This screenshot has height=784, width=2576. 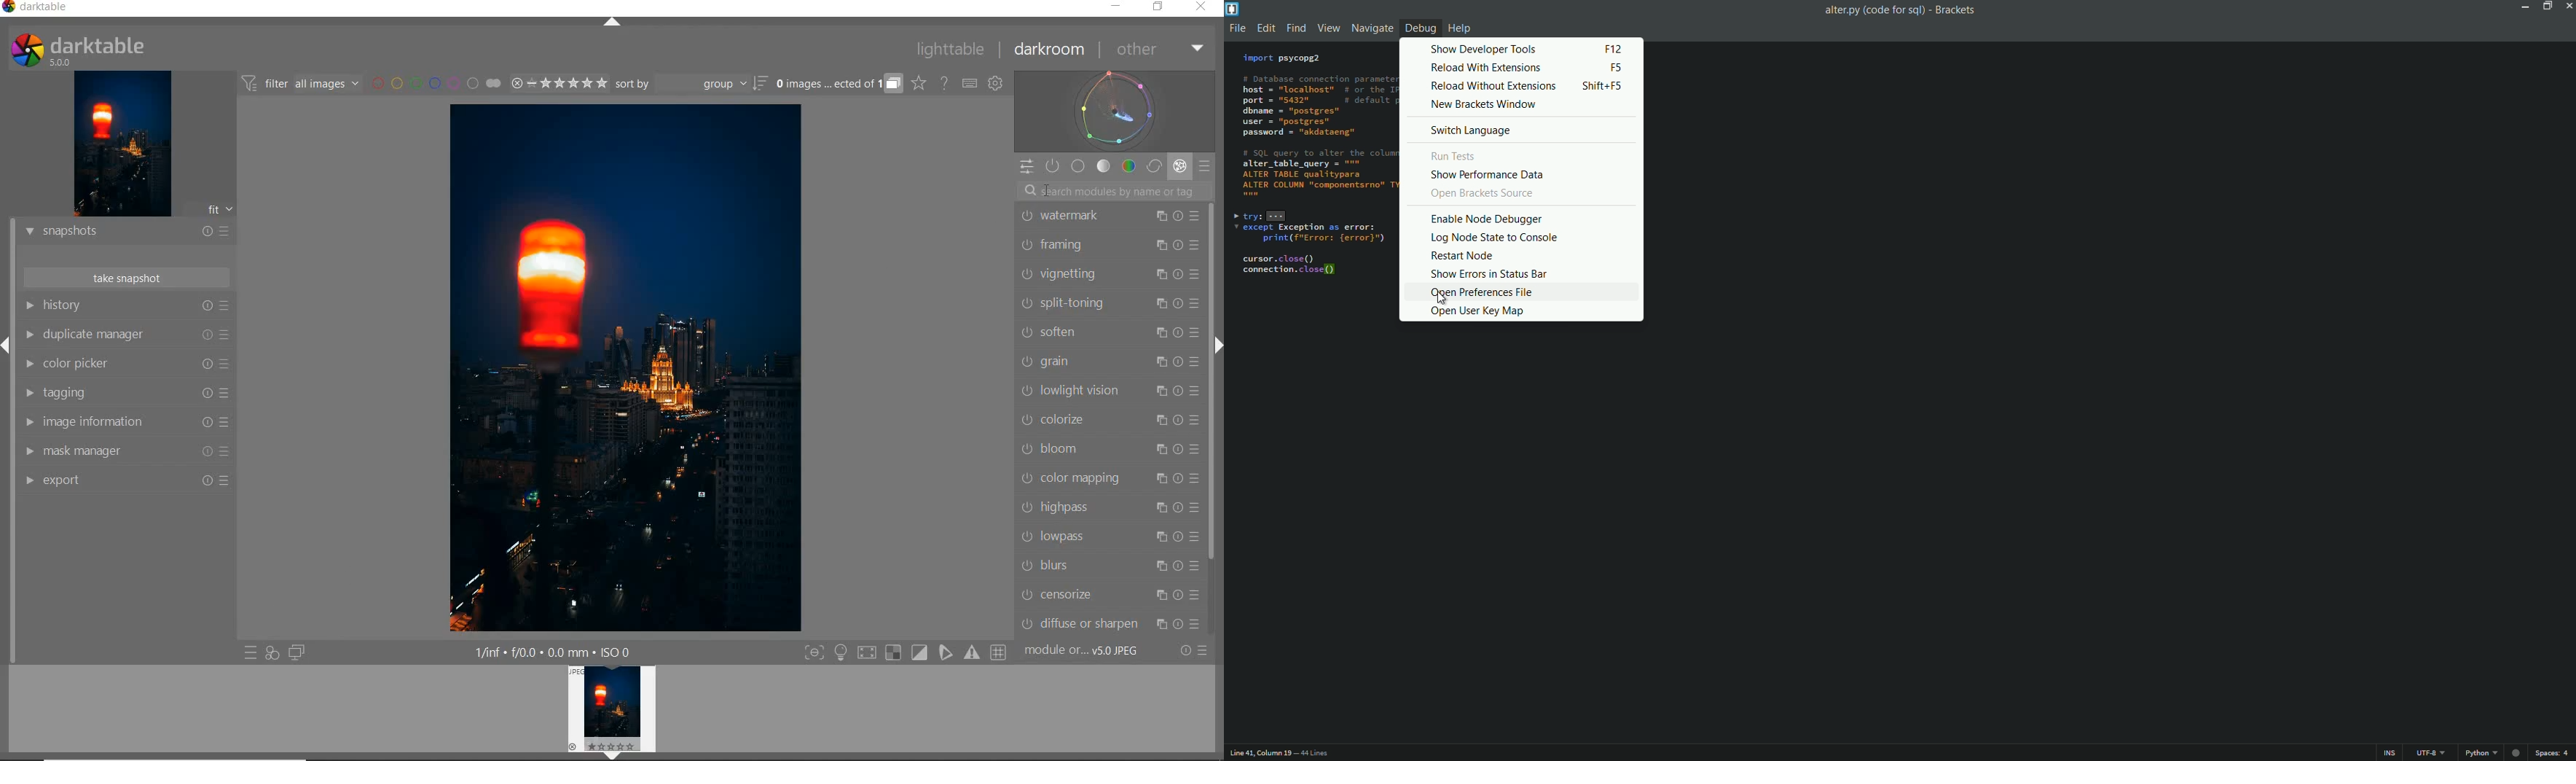 What do you see at coordinates (1104, 166) in the screenshot?
I see `TONE` at bounding box center [1104, 166].